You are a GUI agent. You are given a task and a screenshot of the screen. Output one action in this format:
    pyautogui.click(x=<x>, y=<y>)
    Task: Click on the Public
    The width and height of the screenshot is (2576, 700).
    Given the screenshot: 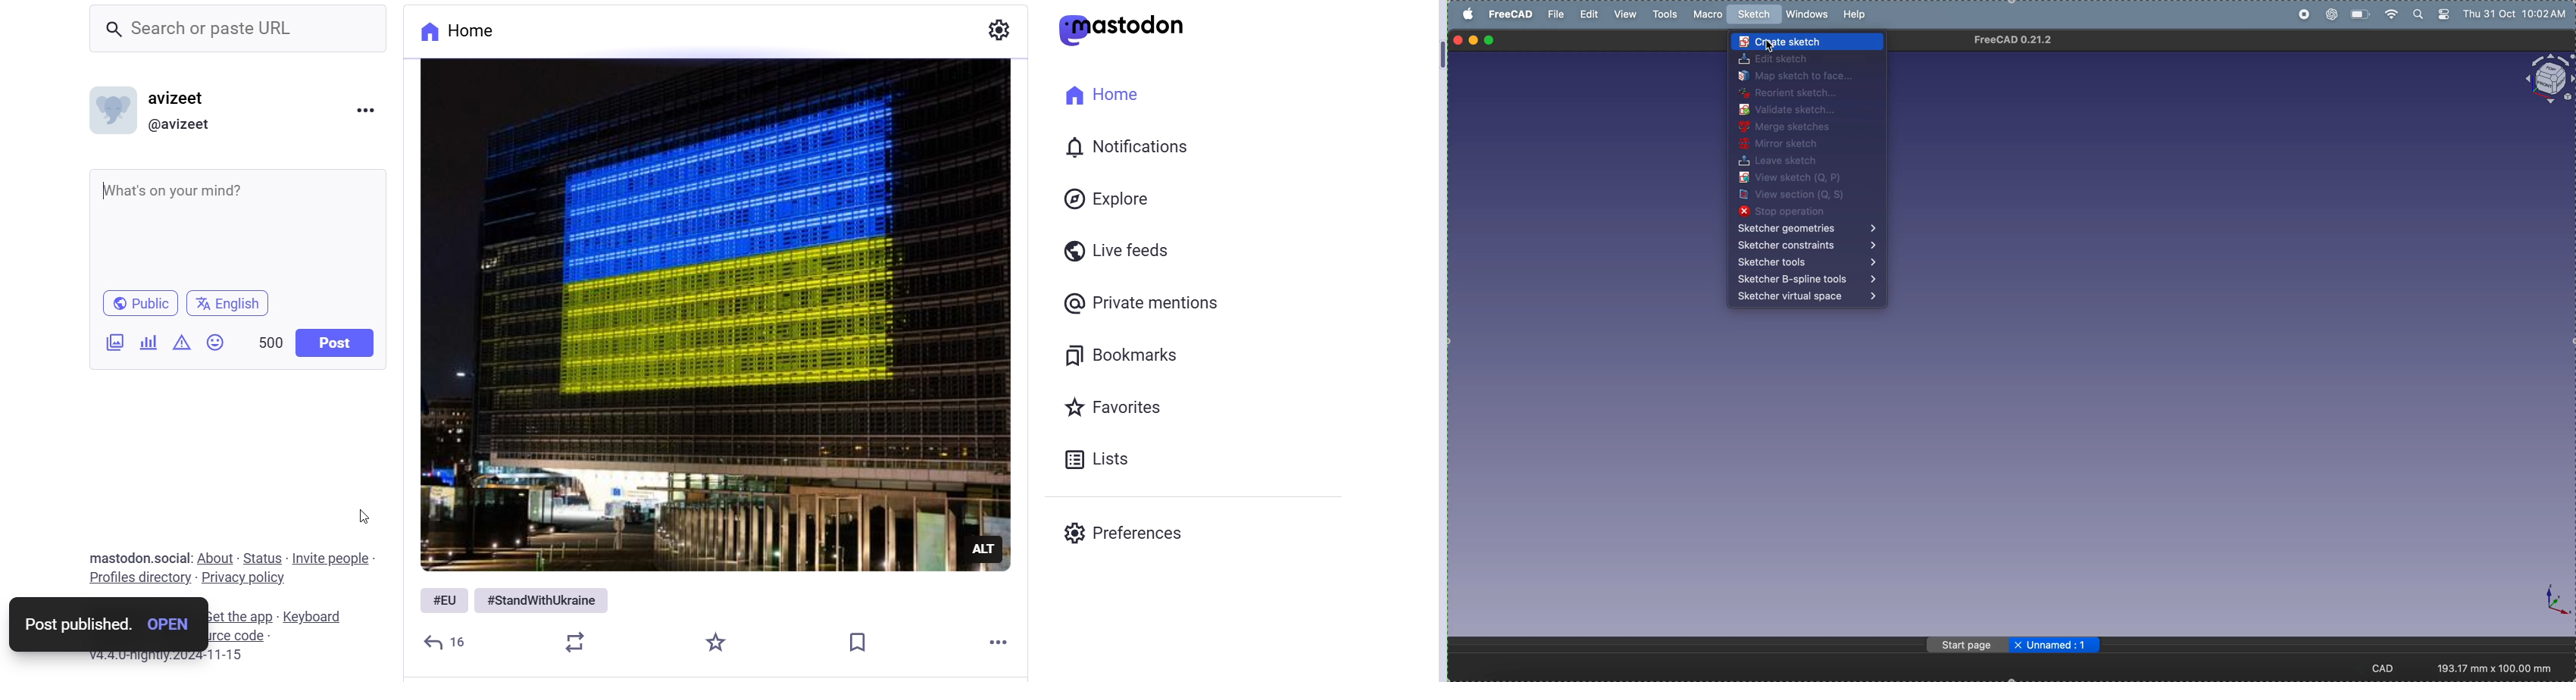 What is the action you would take?
    pyautogui.click(x=140, y=302)
    